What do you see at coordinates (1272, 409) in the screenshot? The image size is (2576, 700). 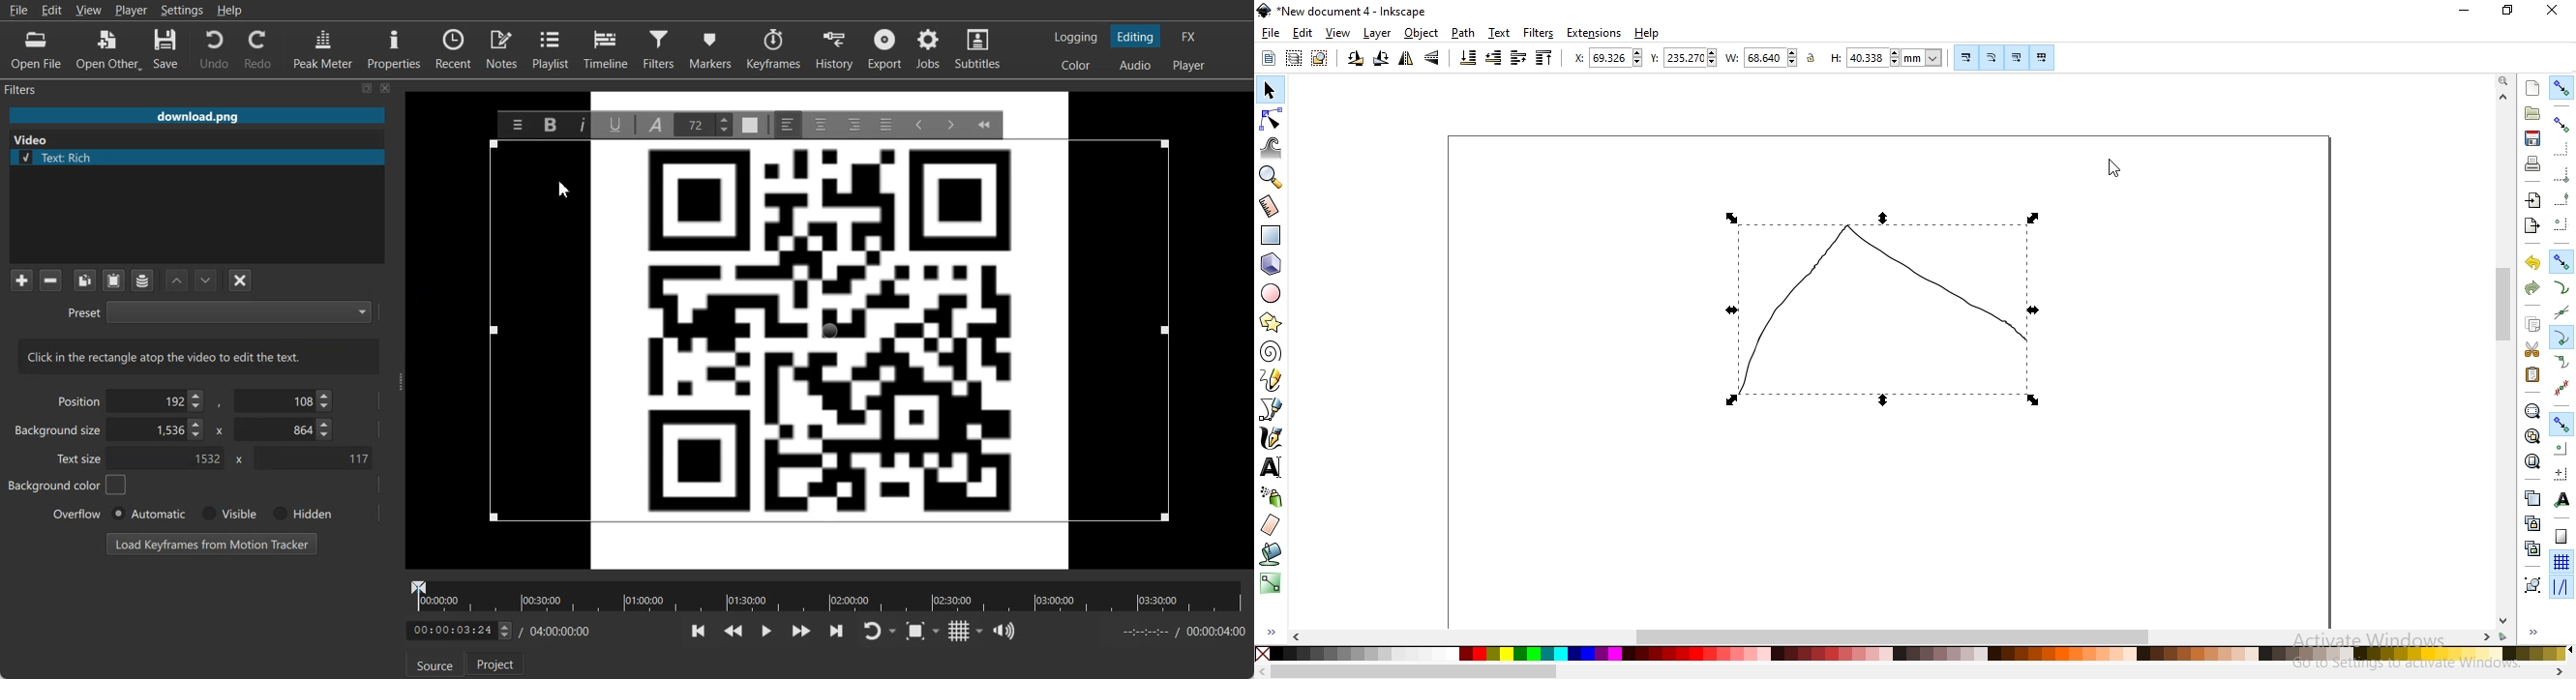 I see `draw bezier lines and straight lines` at bounding box center [1272, 409].